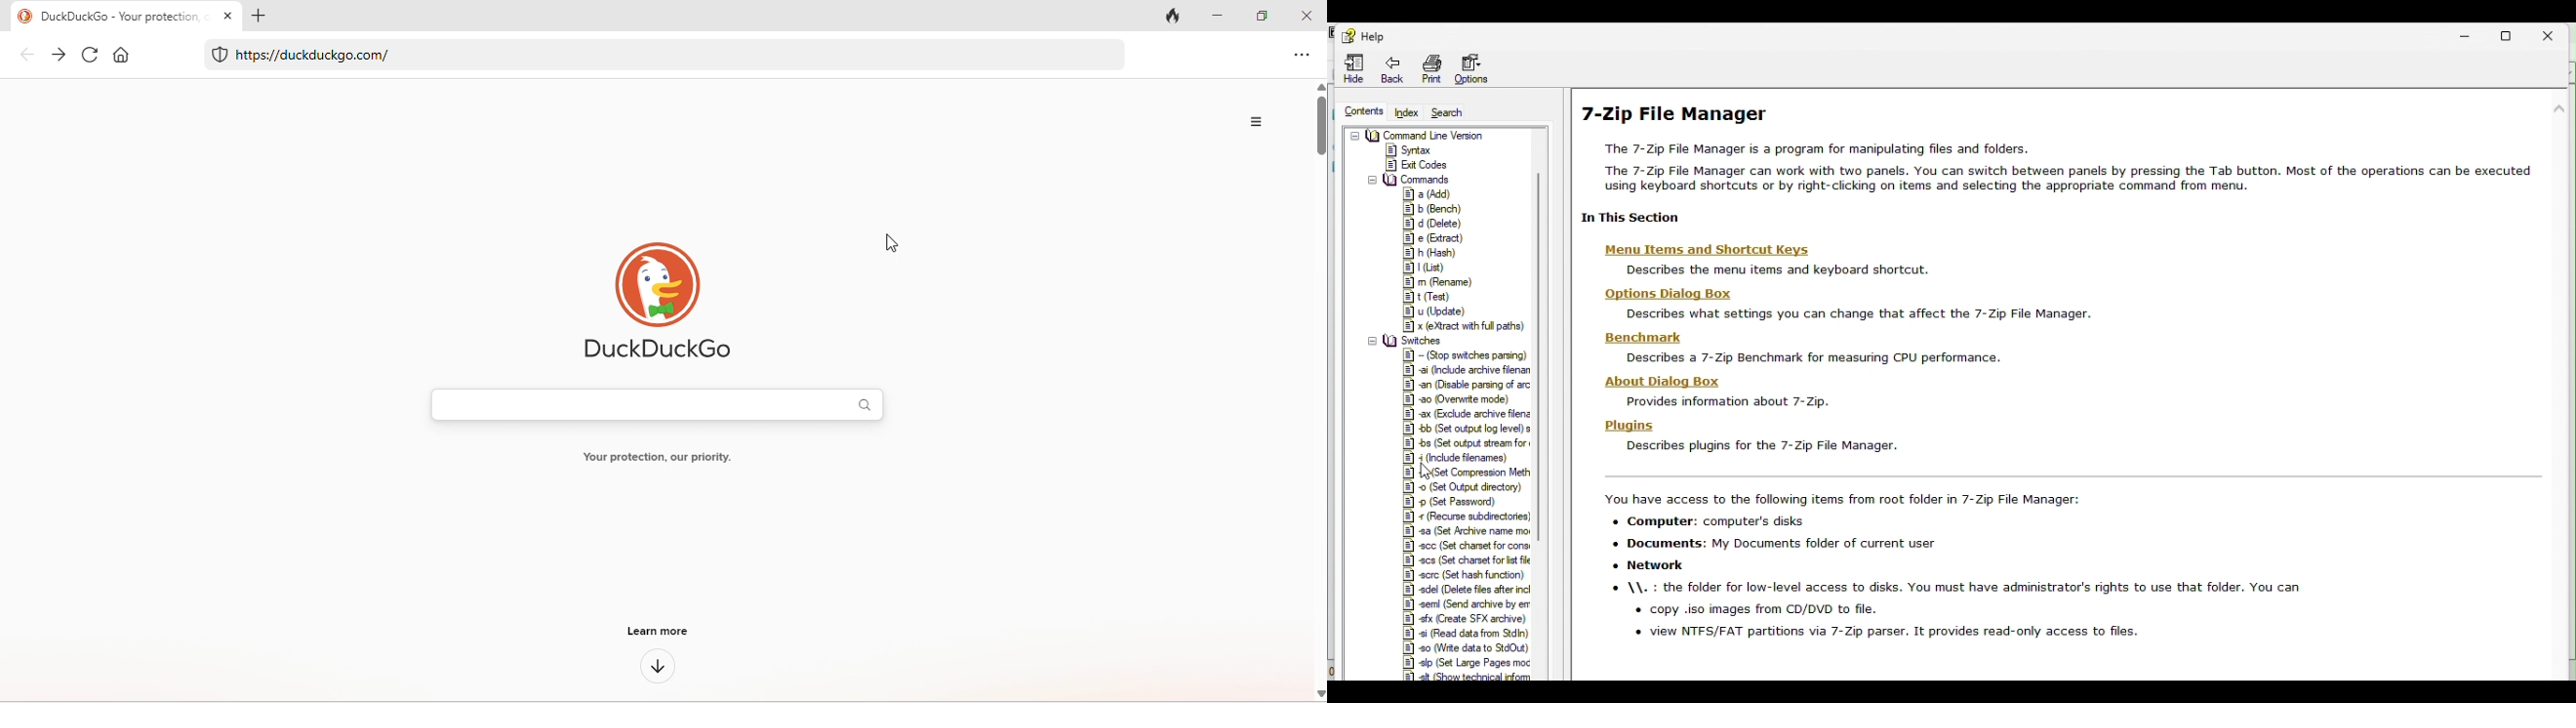 Image resolution: width=2576 pixels, height=728 pixels. I want to click on List, so click(1423, 268).